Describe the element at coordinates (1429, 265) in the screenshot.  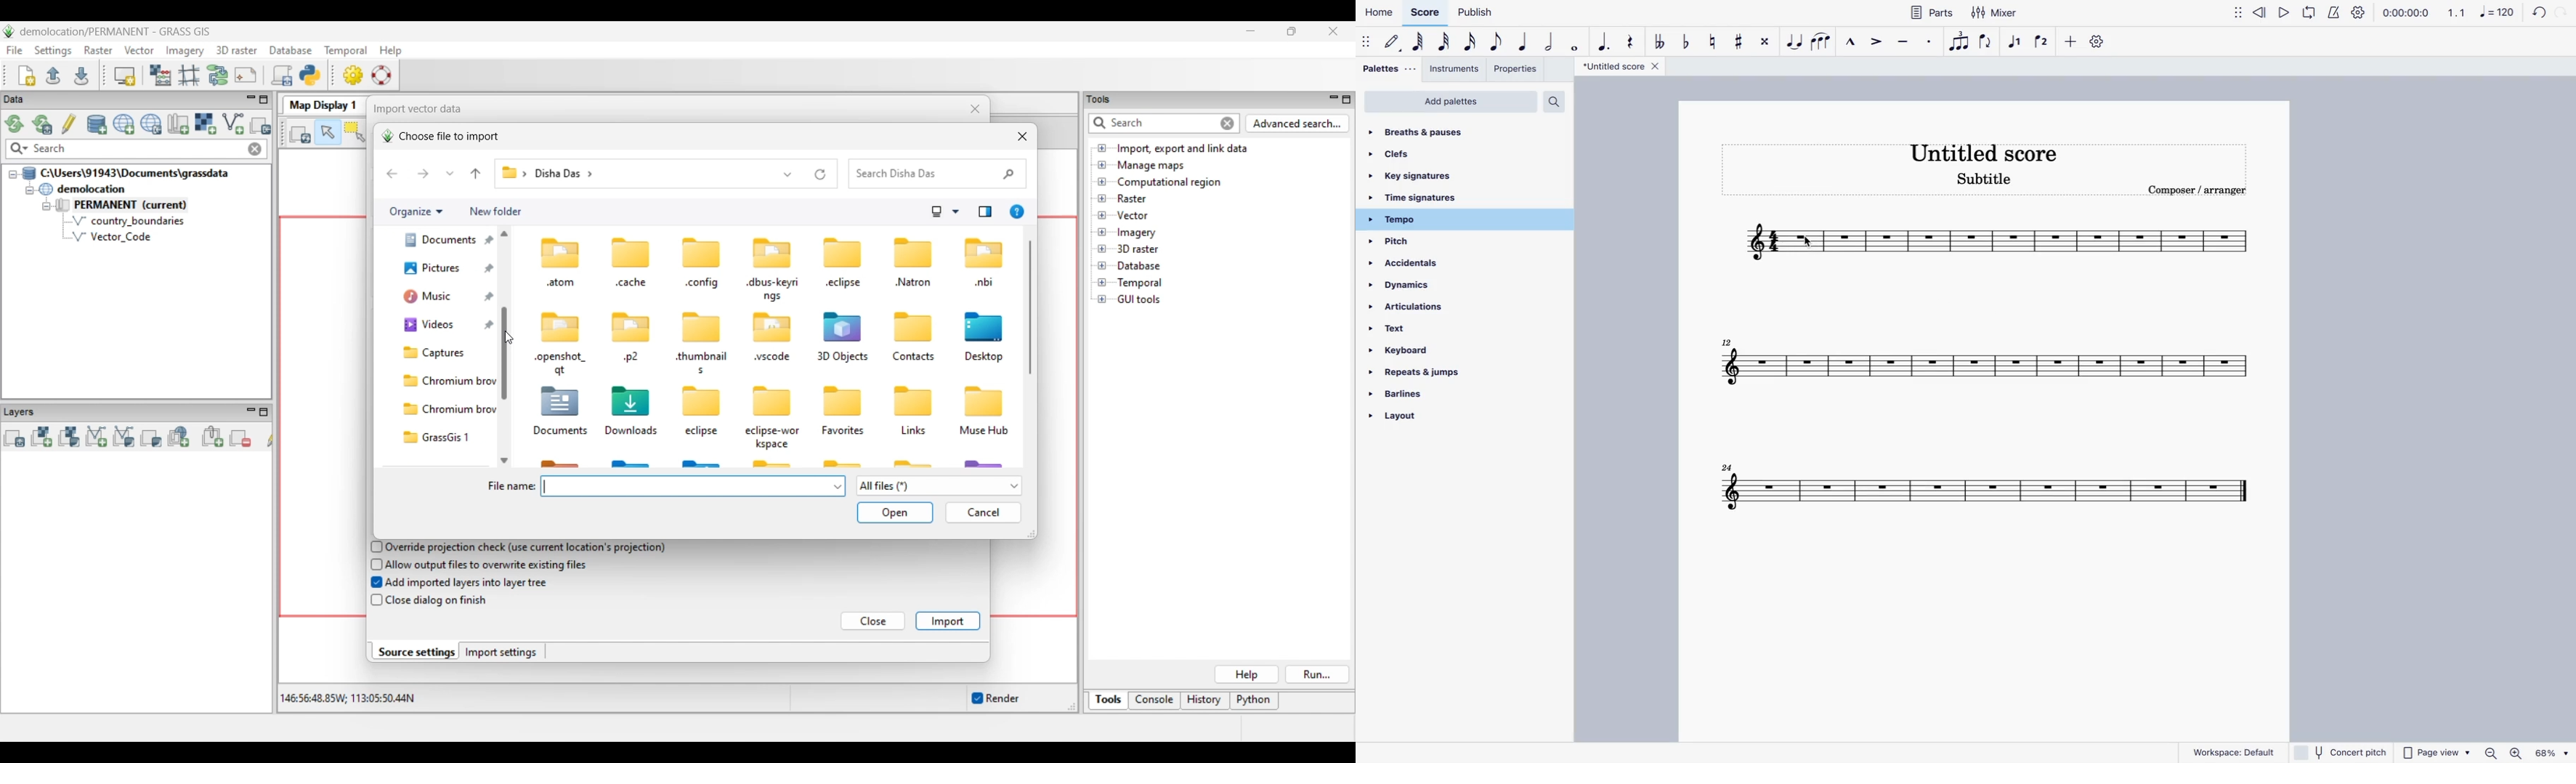
I see `accidentals` at that location.